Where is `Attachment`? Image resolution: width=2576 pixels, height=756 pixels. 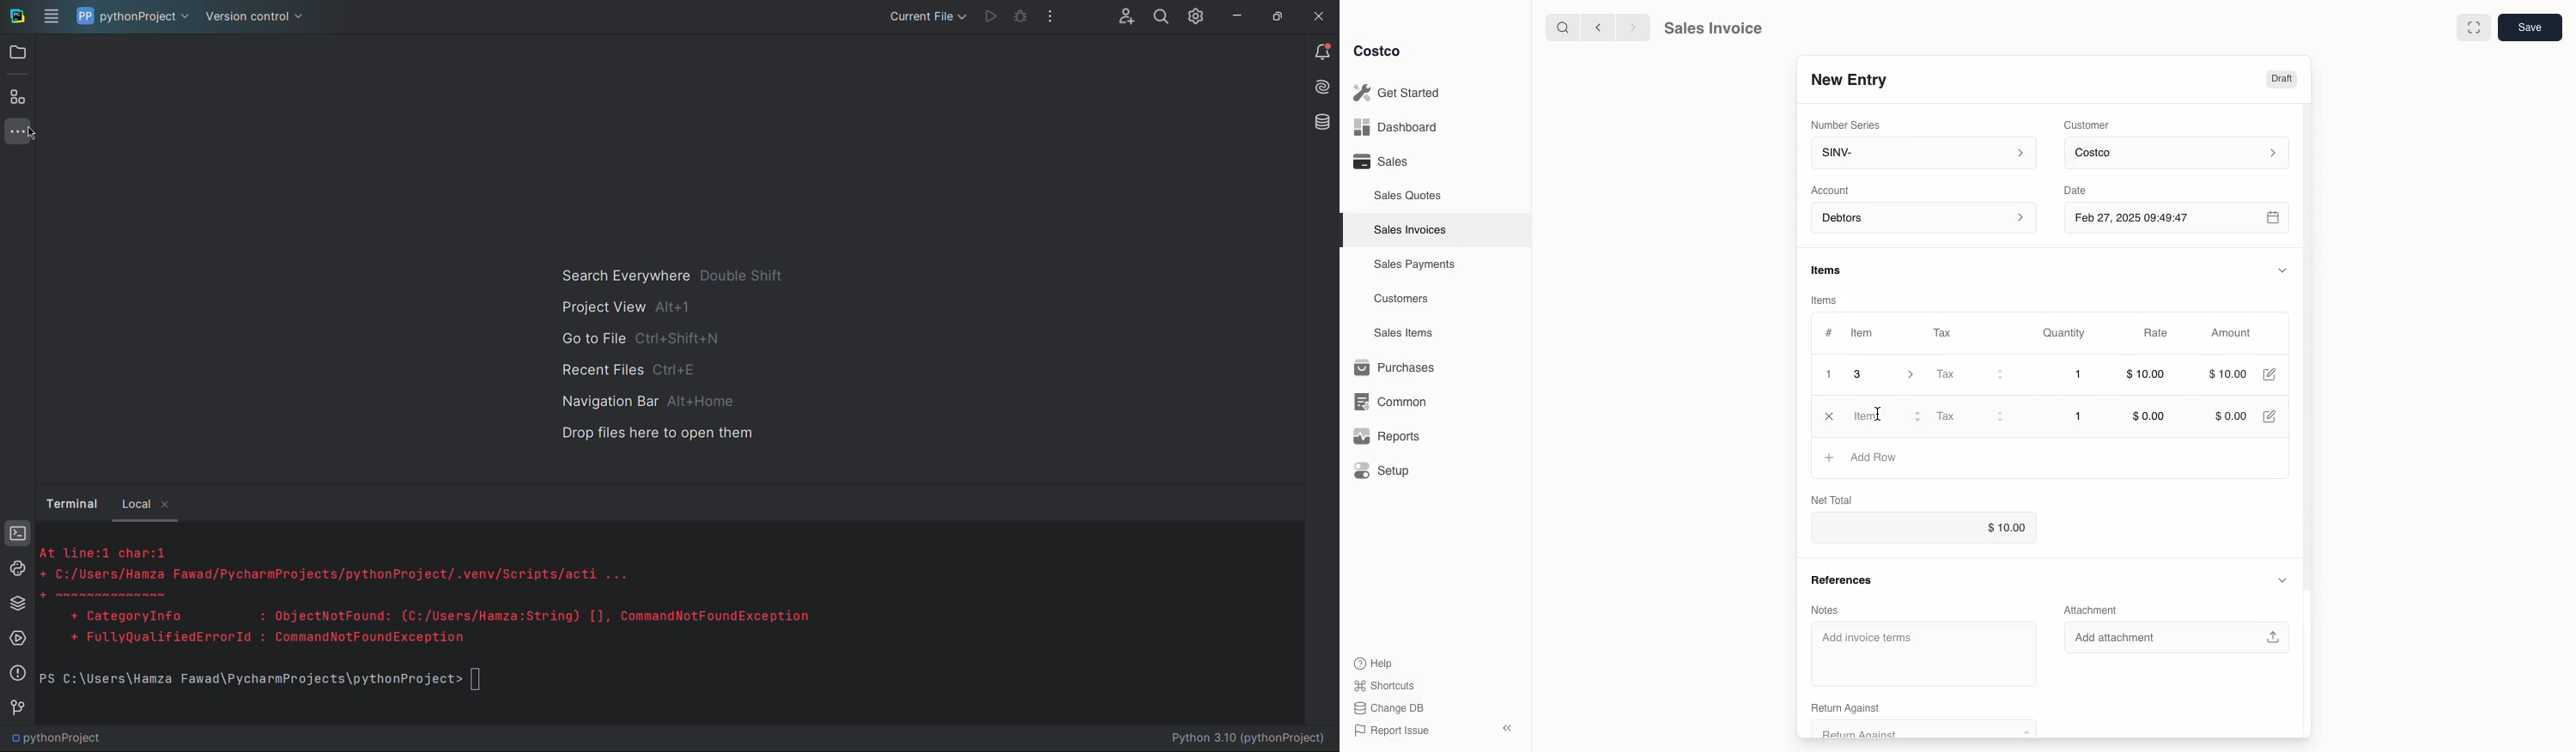
Attachment is located at coordinates (2093, 610).